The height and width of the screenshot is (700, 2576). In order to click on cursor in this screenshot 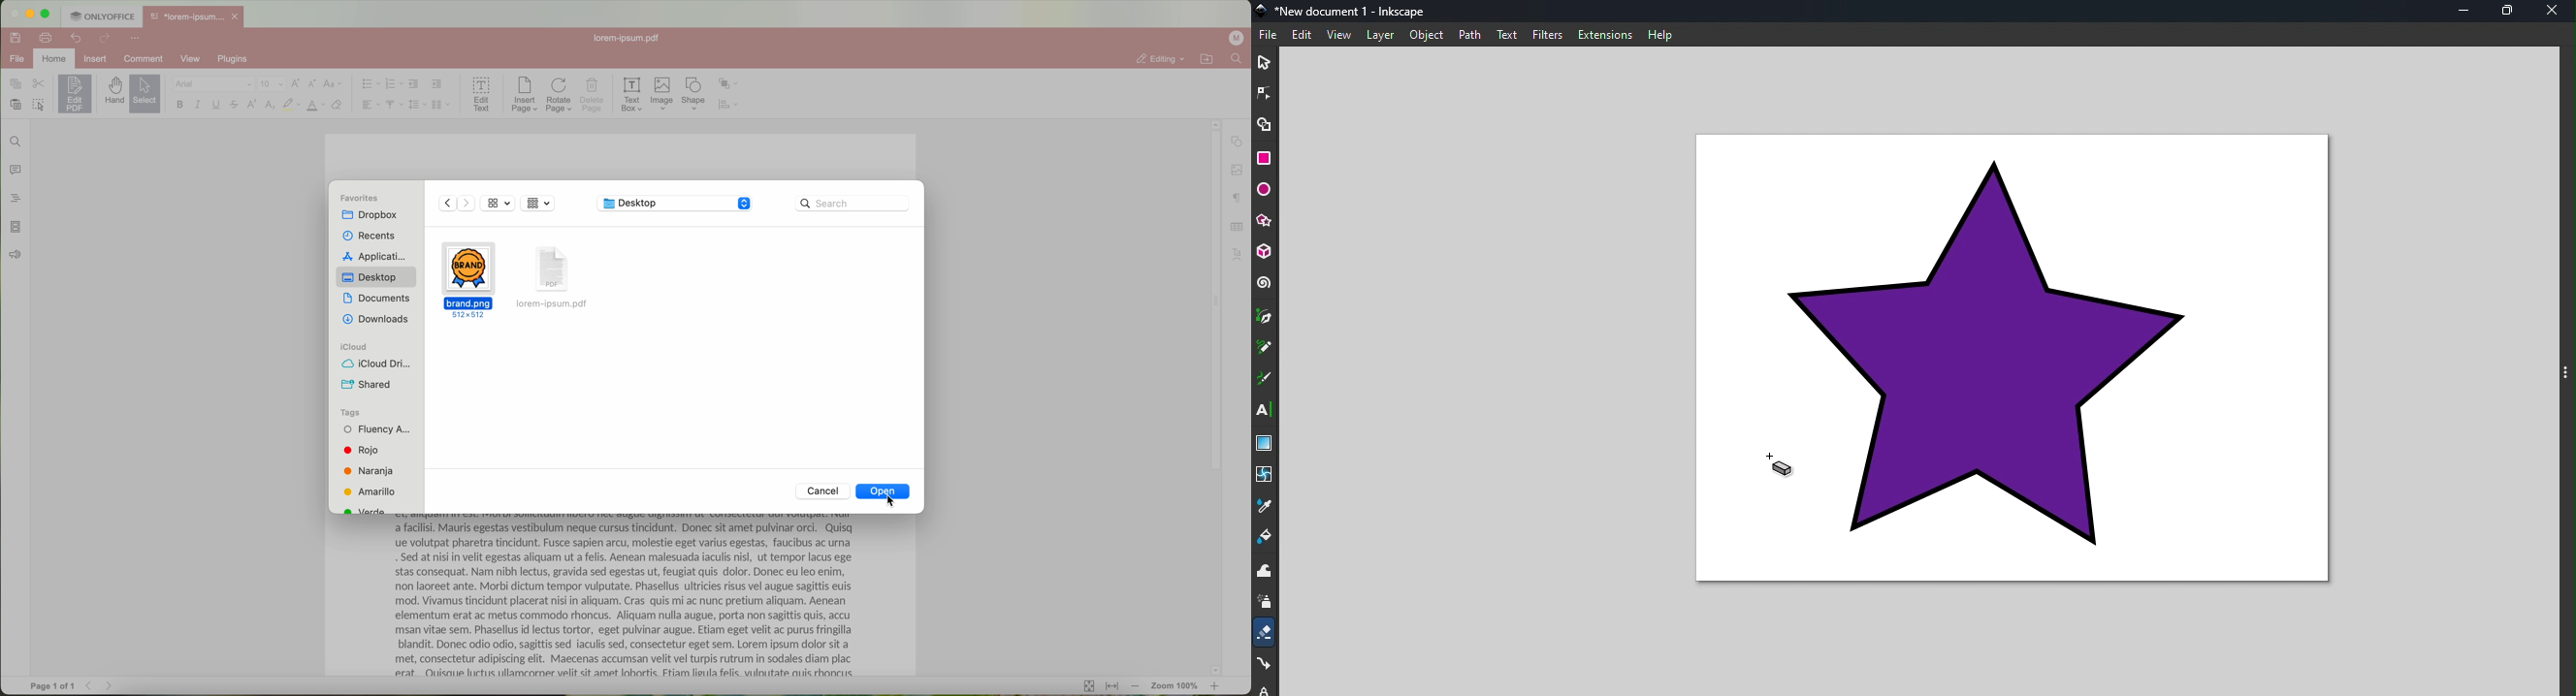, I will do `click(893, 502)`.